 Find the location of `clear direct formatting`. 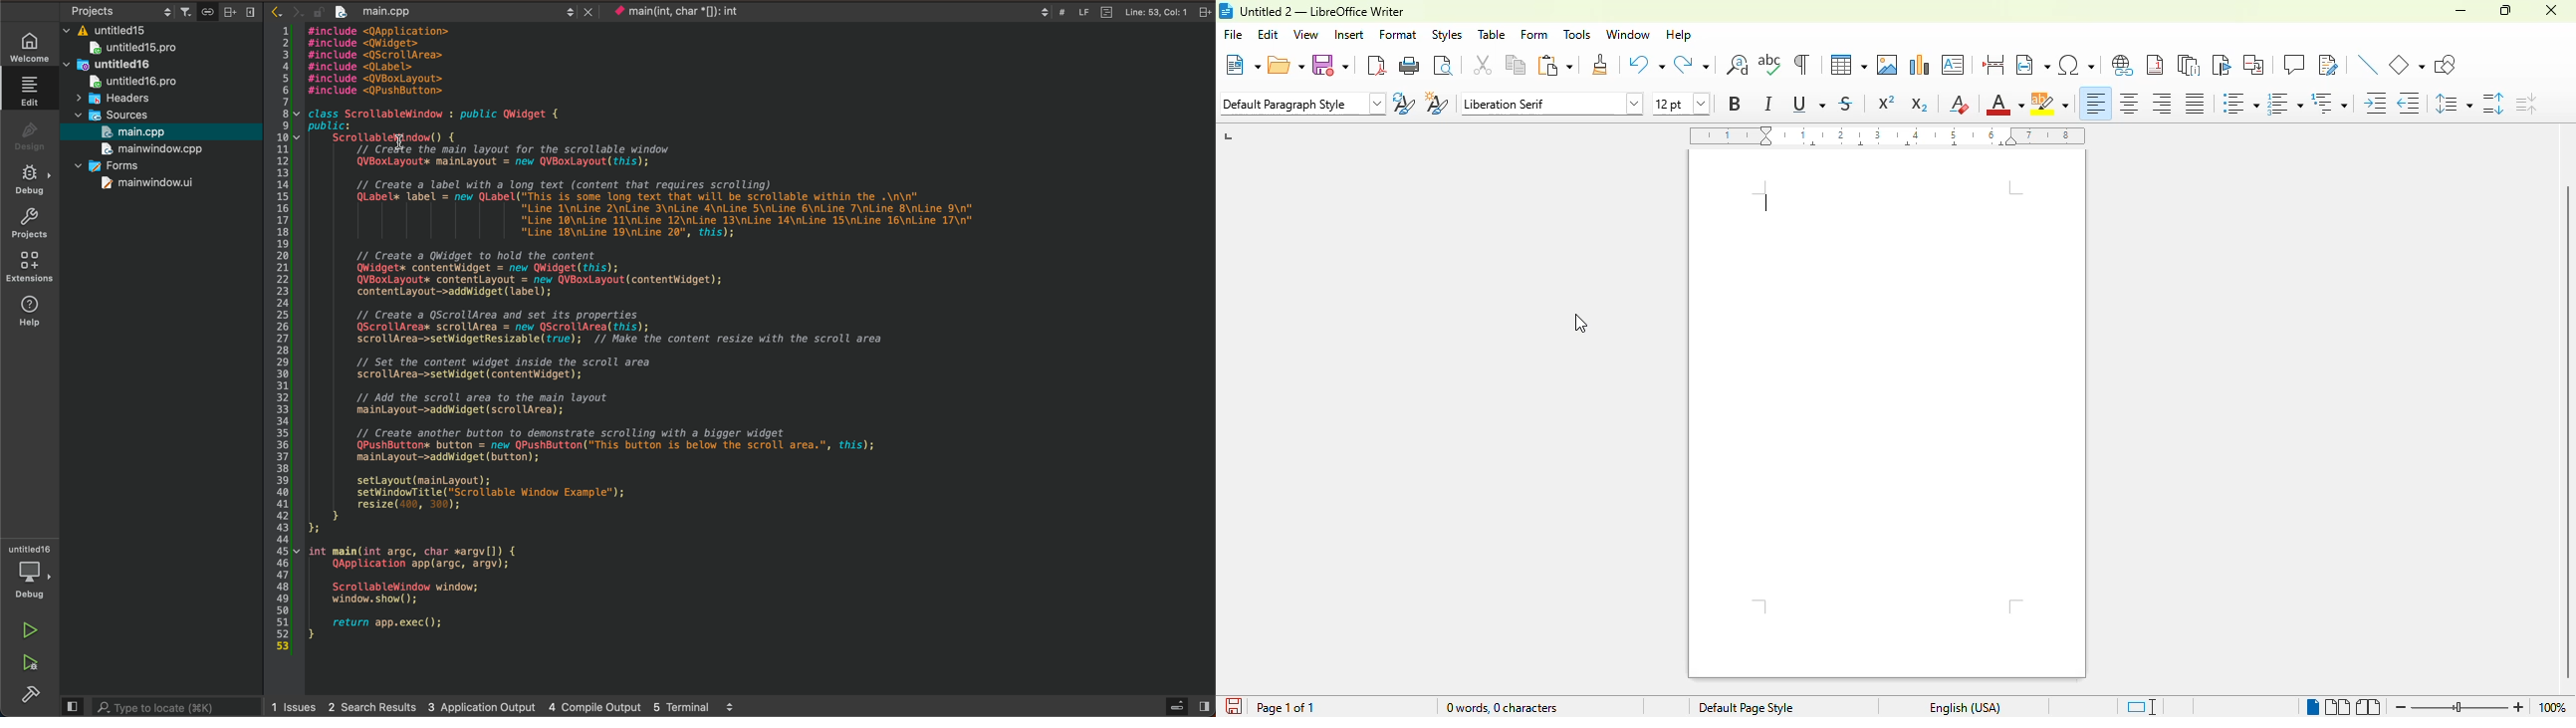

clear direct formatting is located at coordinates (1960, 104).